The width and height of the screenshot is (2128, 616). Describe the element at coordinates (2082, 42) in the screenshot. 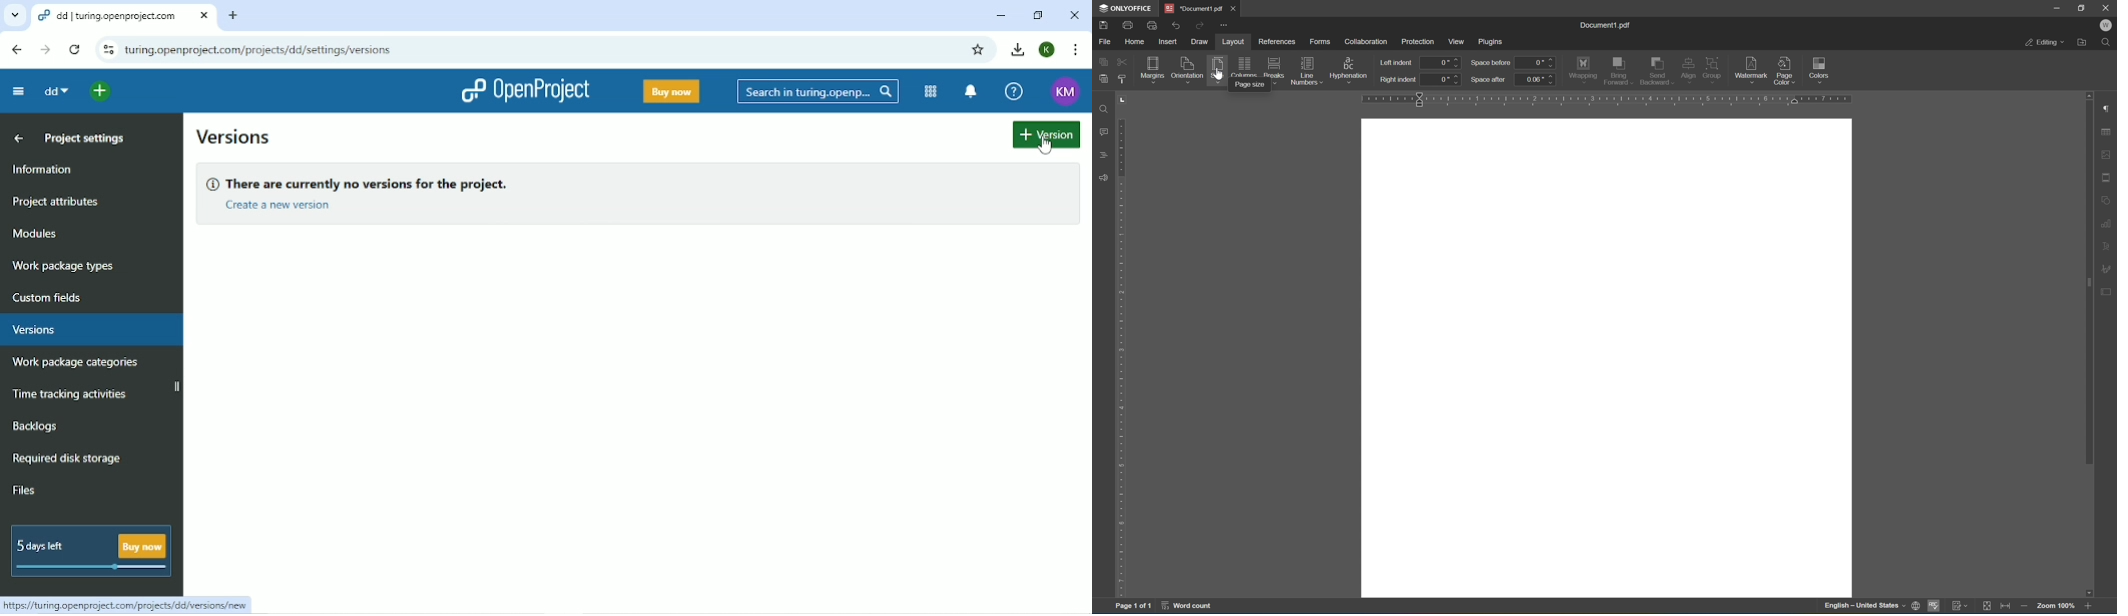

I see `open file location` at that location.